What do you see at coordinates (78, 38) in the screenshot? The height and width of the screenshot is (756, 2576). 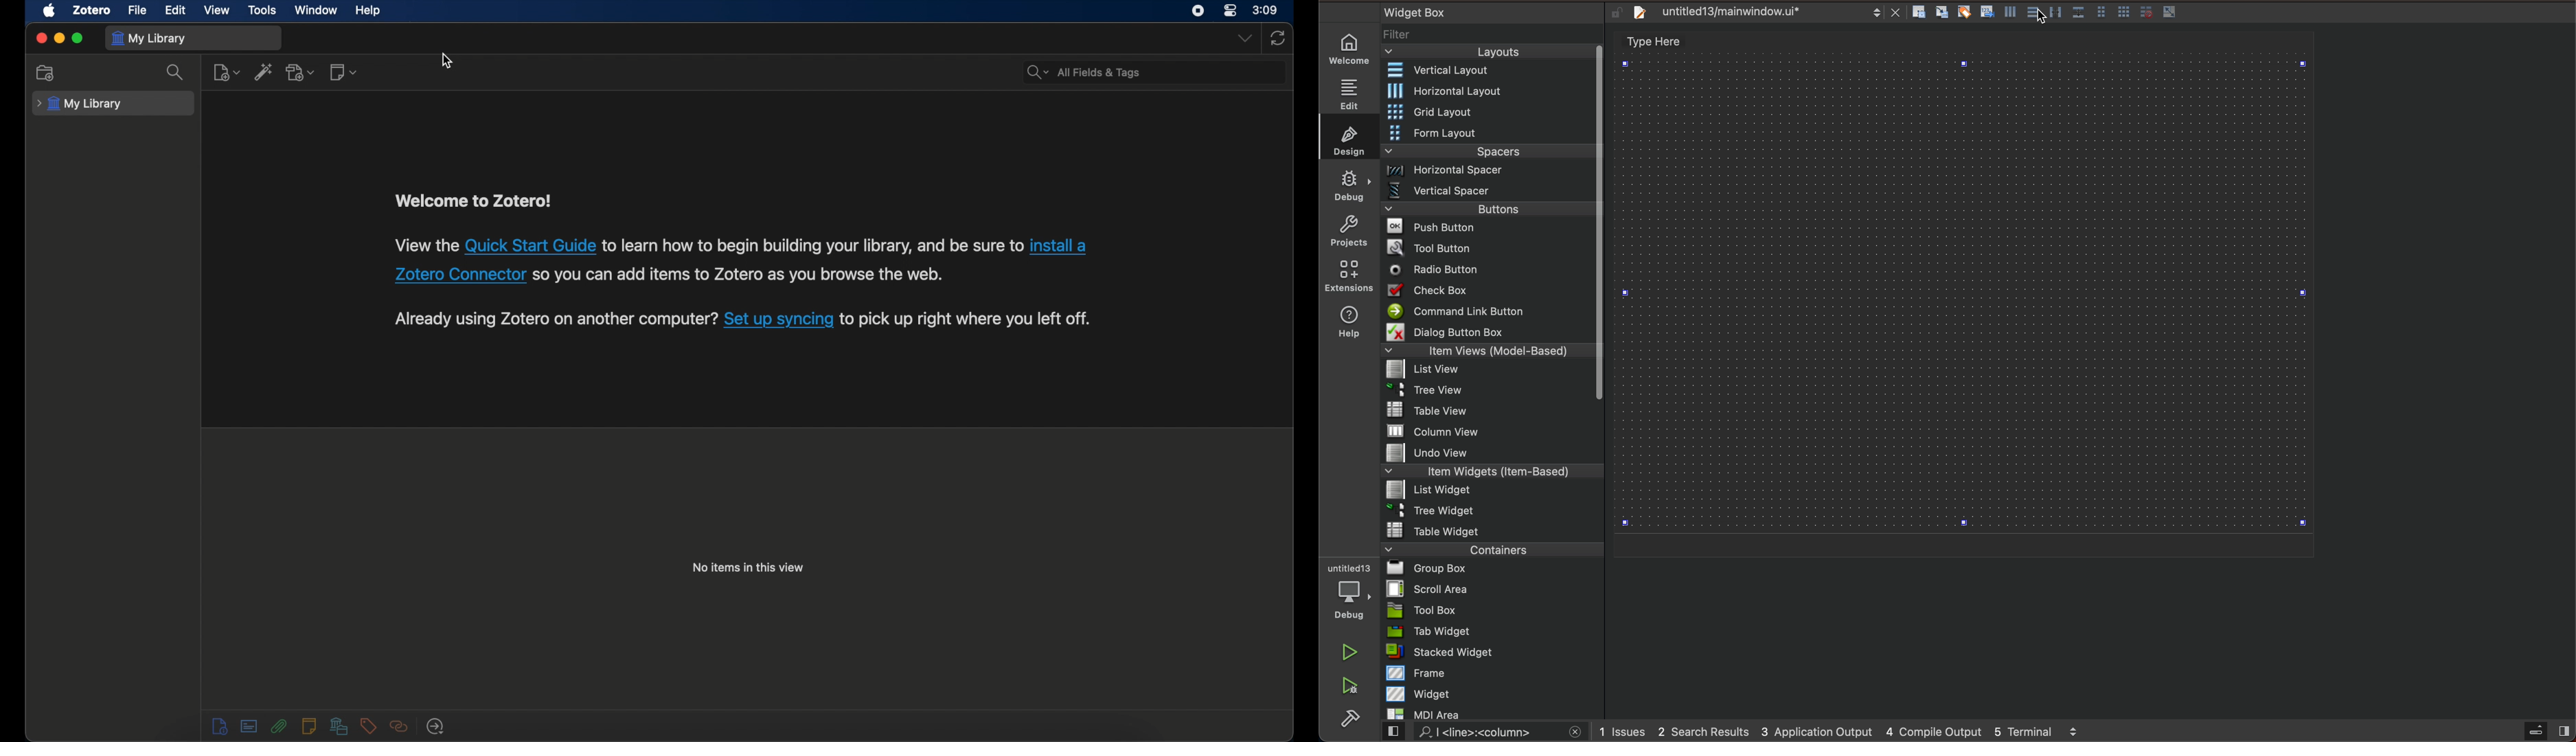 I see `maximize` at bounding box center [78, 38].